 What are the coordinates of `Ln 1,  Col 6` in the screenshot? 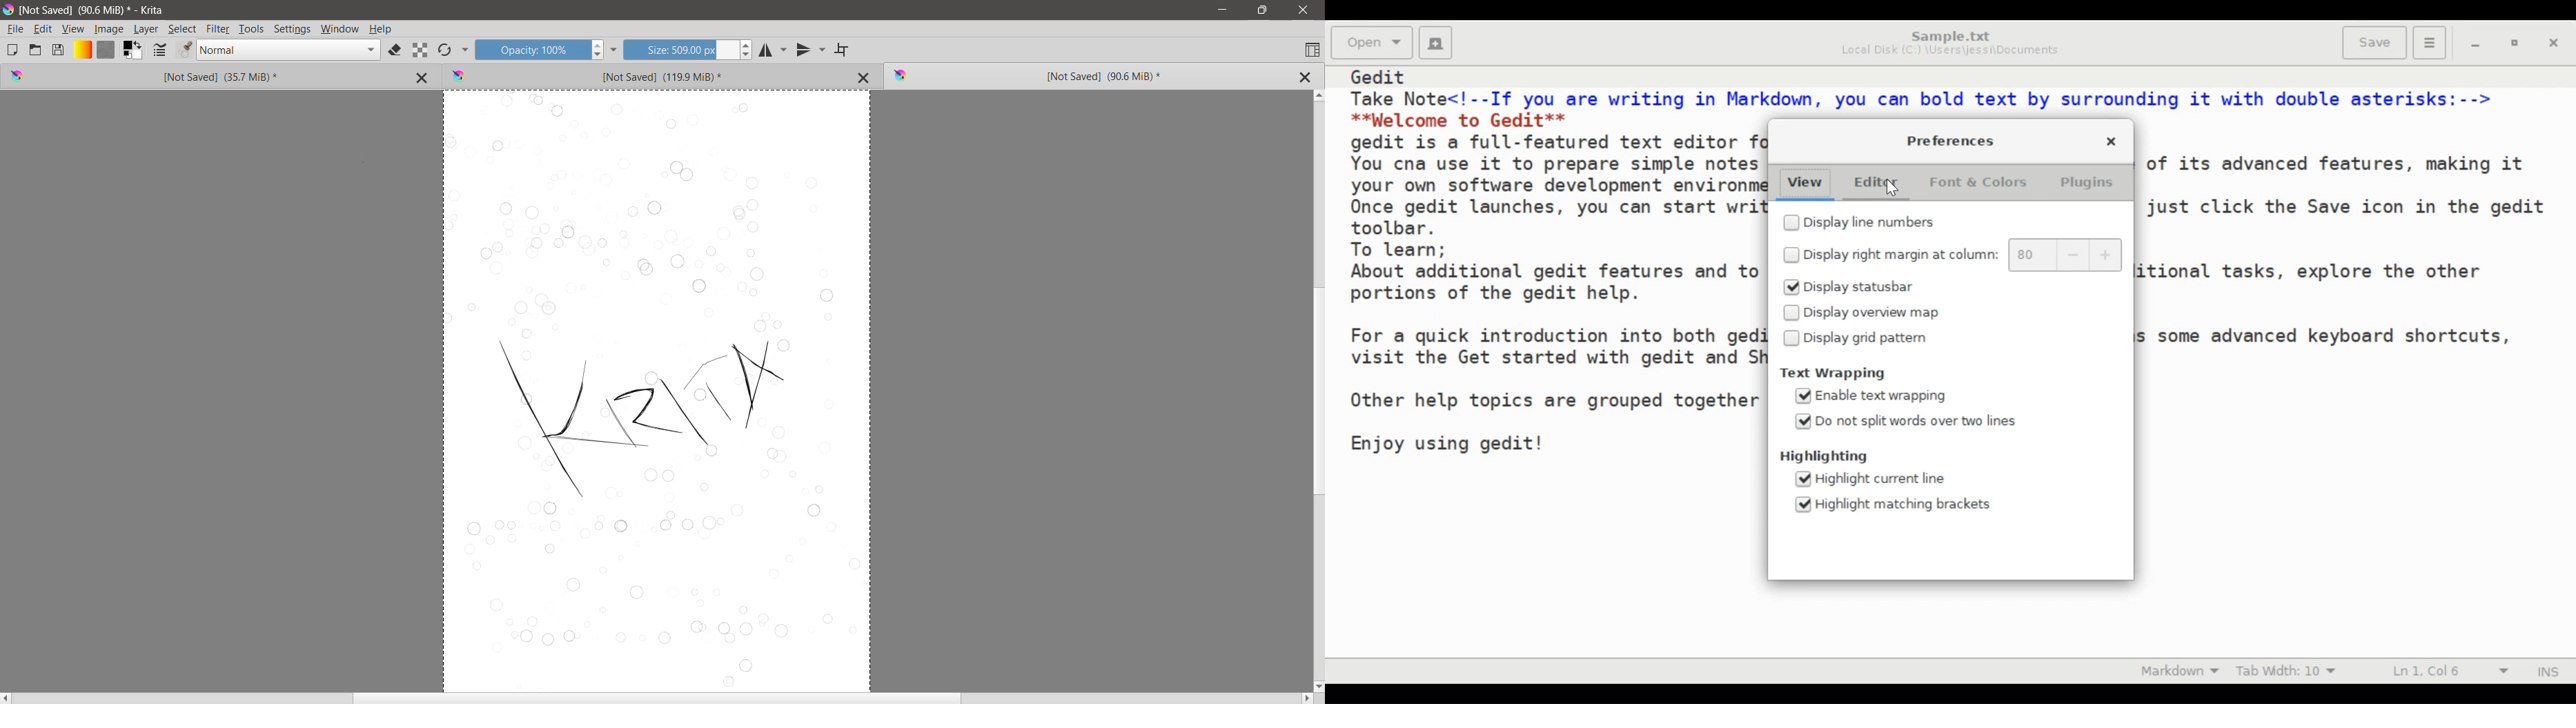 It's located at (2446, 671).